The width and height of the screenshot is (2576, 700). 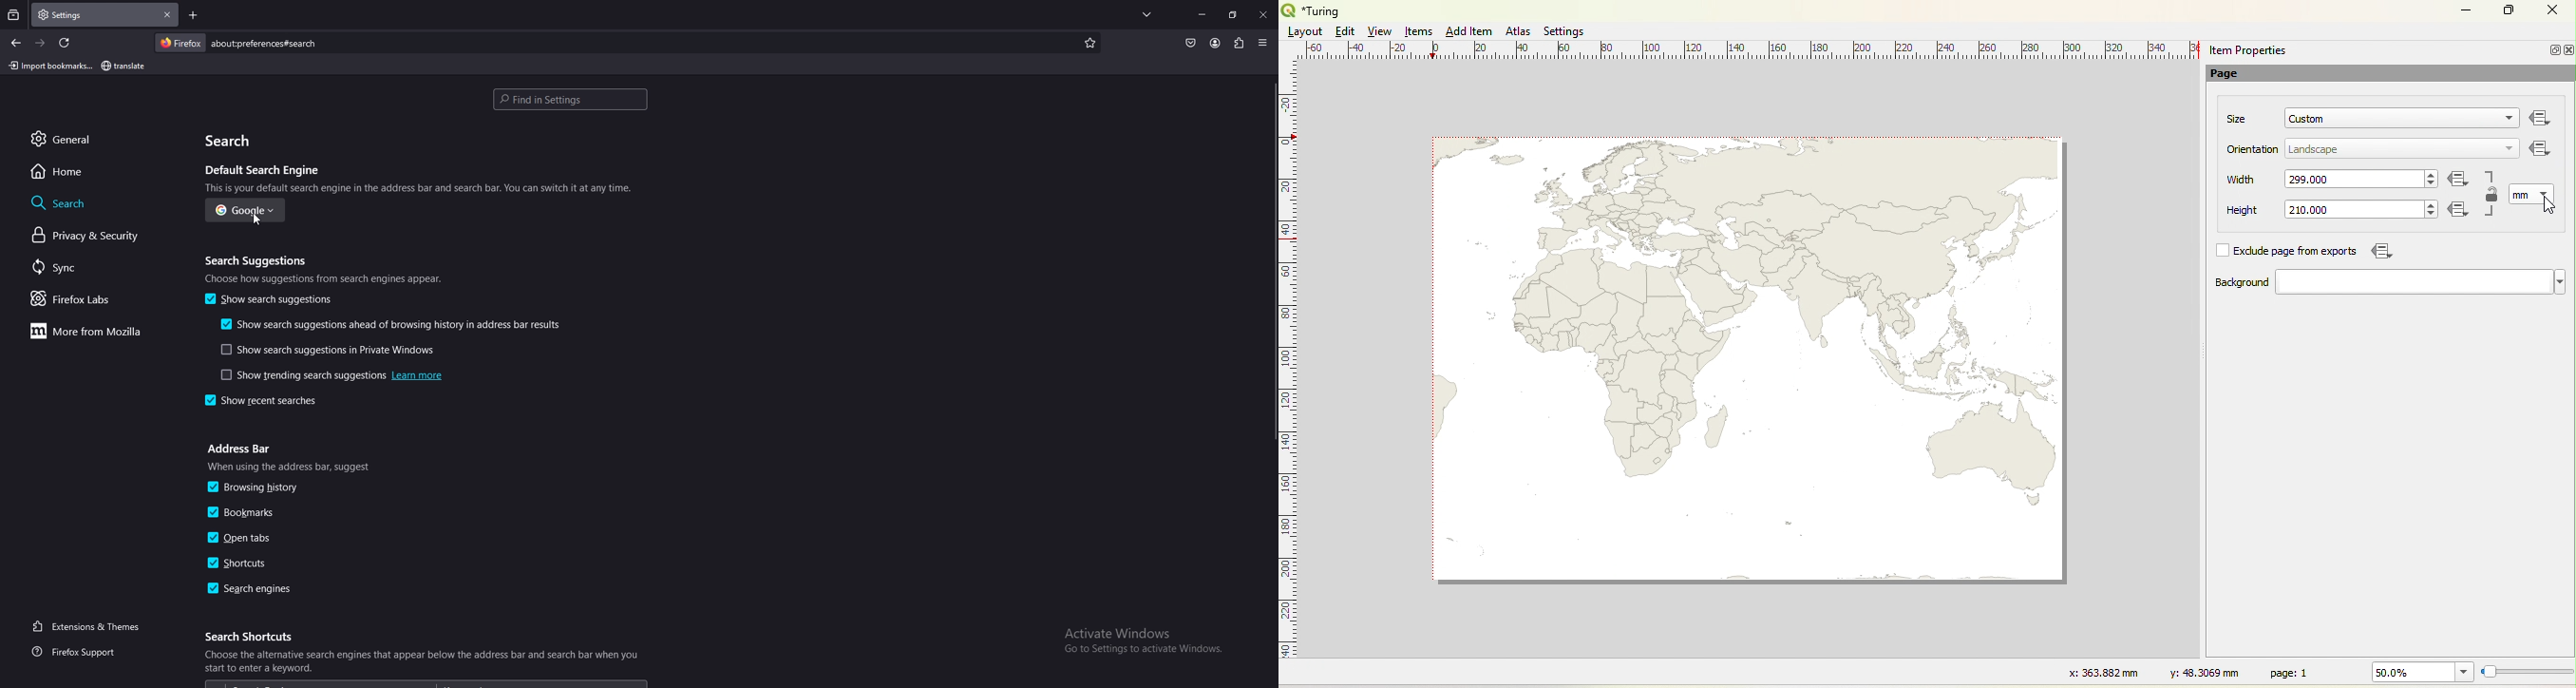 What do you see at coordinates (258, 259) in the screenshot?
I see `` at bounding box center [258, 259].